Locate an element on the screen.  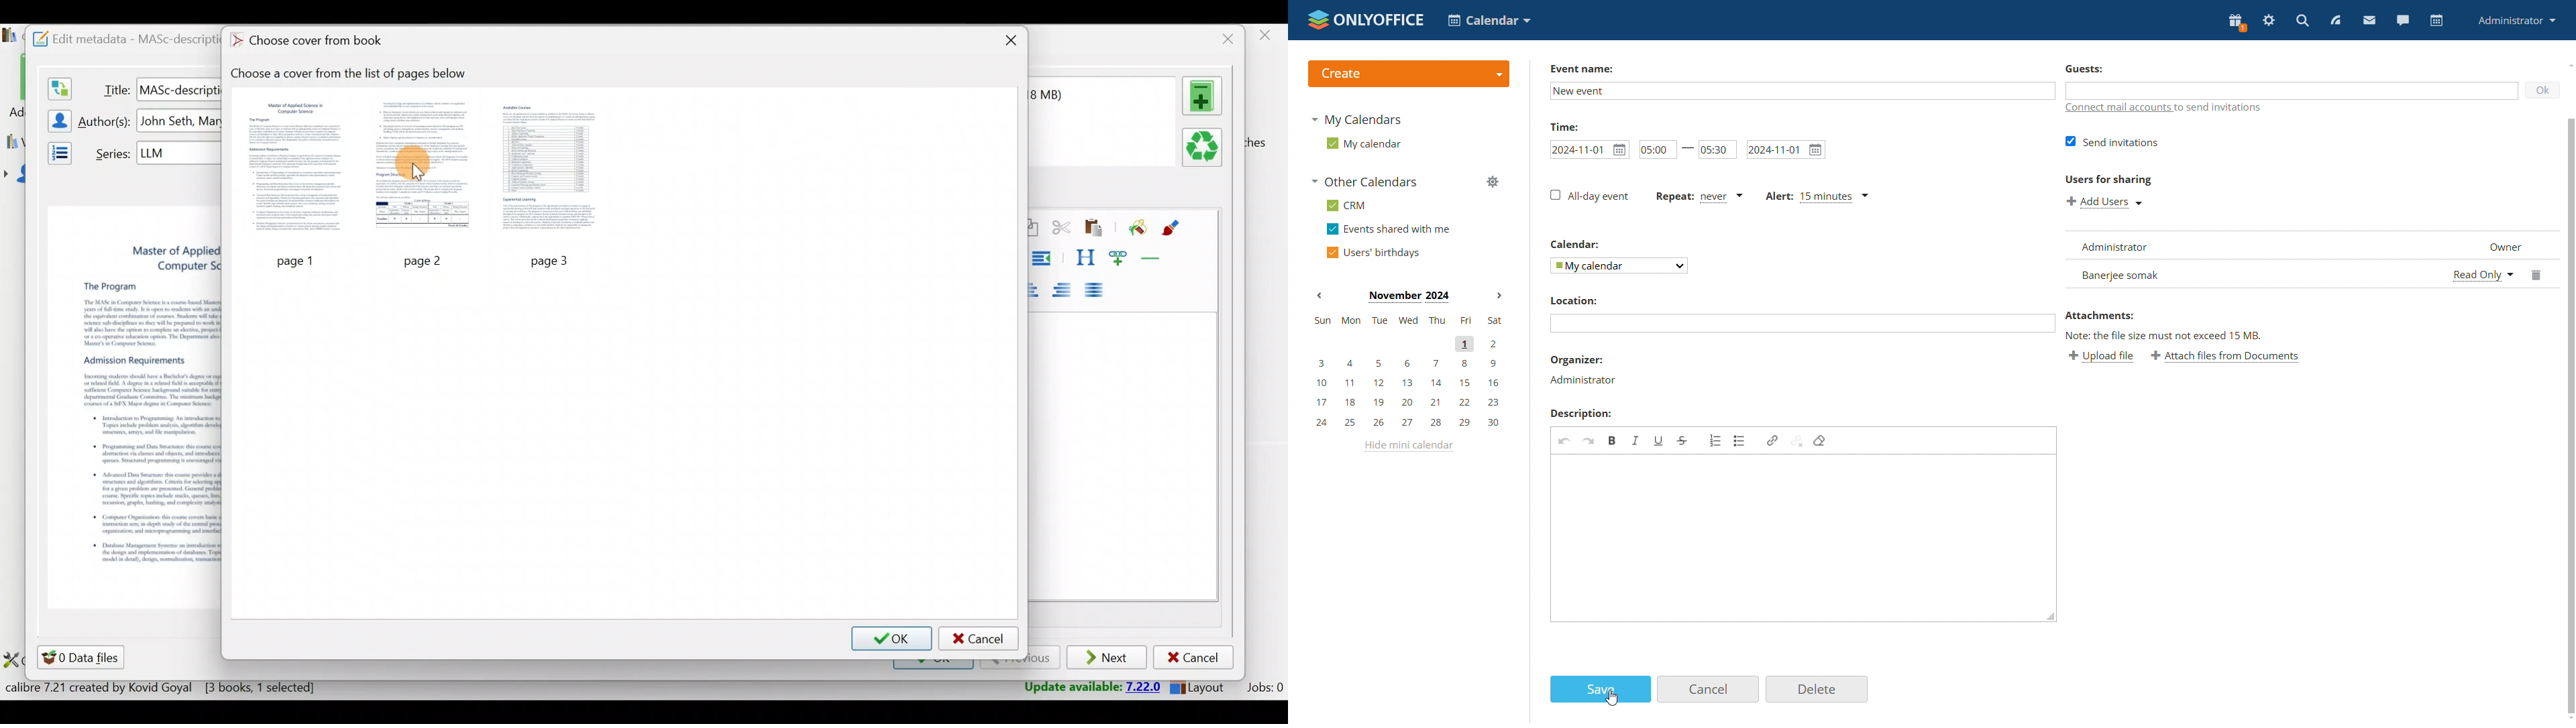
Italic is located at coordinates (1636, 440).